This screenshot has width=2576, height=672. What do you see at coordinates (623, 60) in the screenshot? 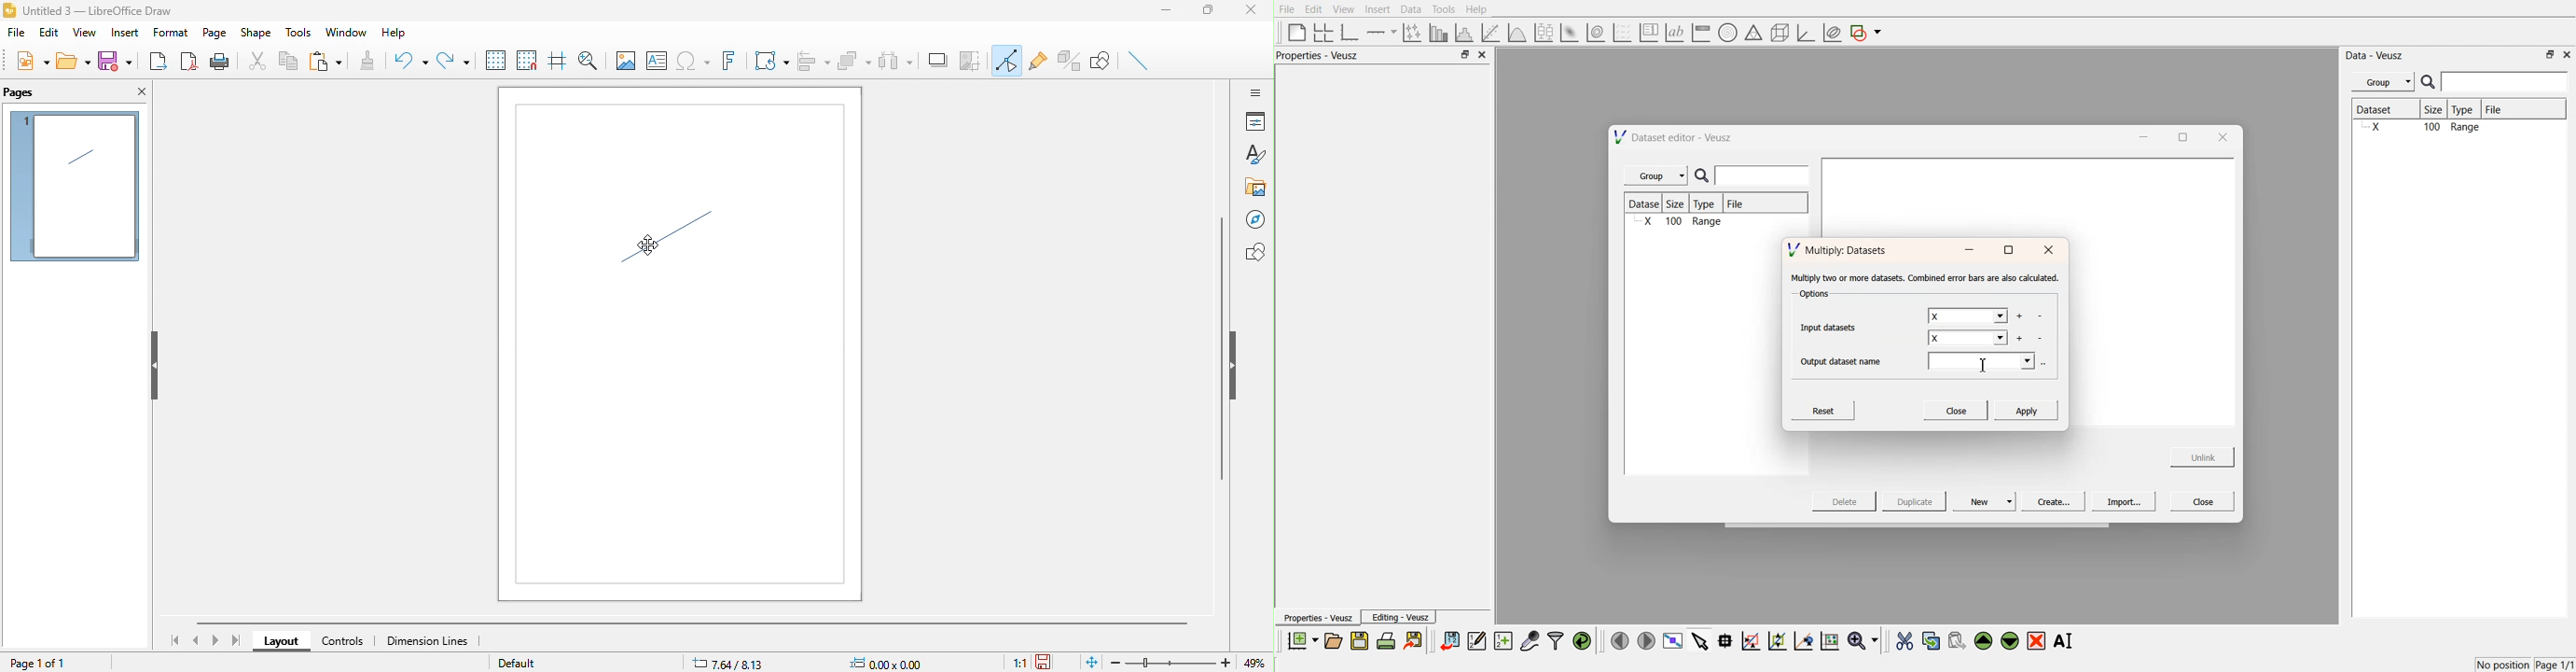
I see `image` at bounding box center [623, 60].